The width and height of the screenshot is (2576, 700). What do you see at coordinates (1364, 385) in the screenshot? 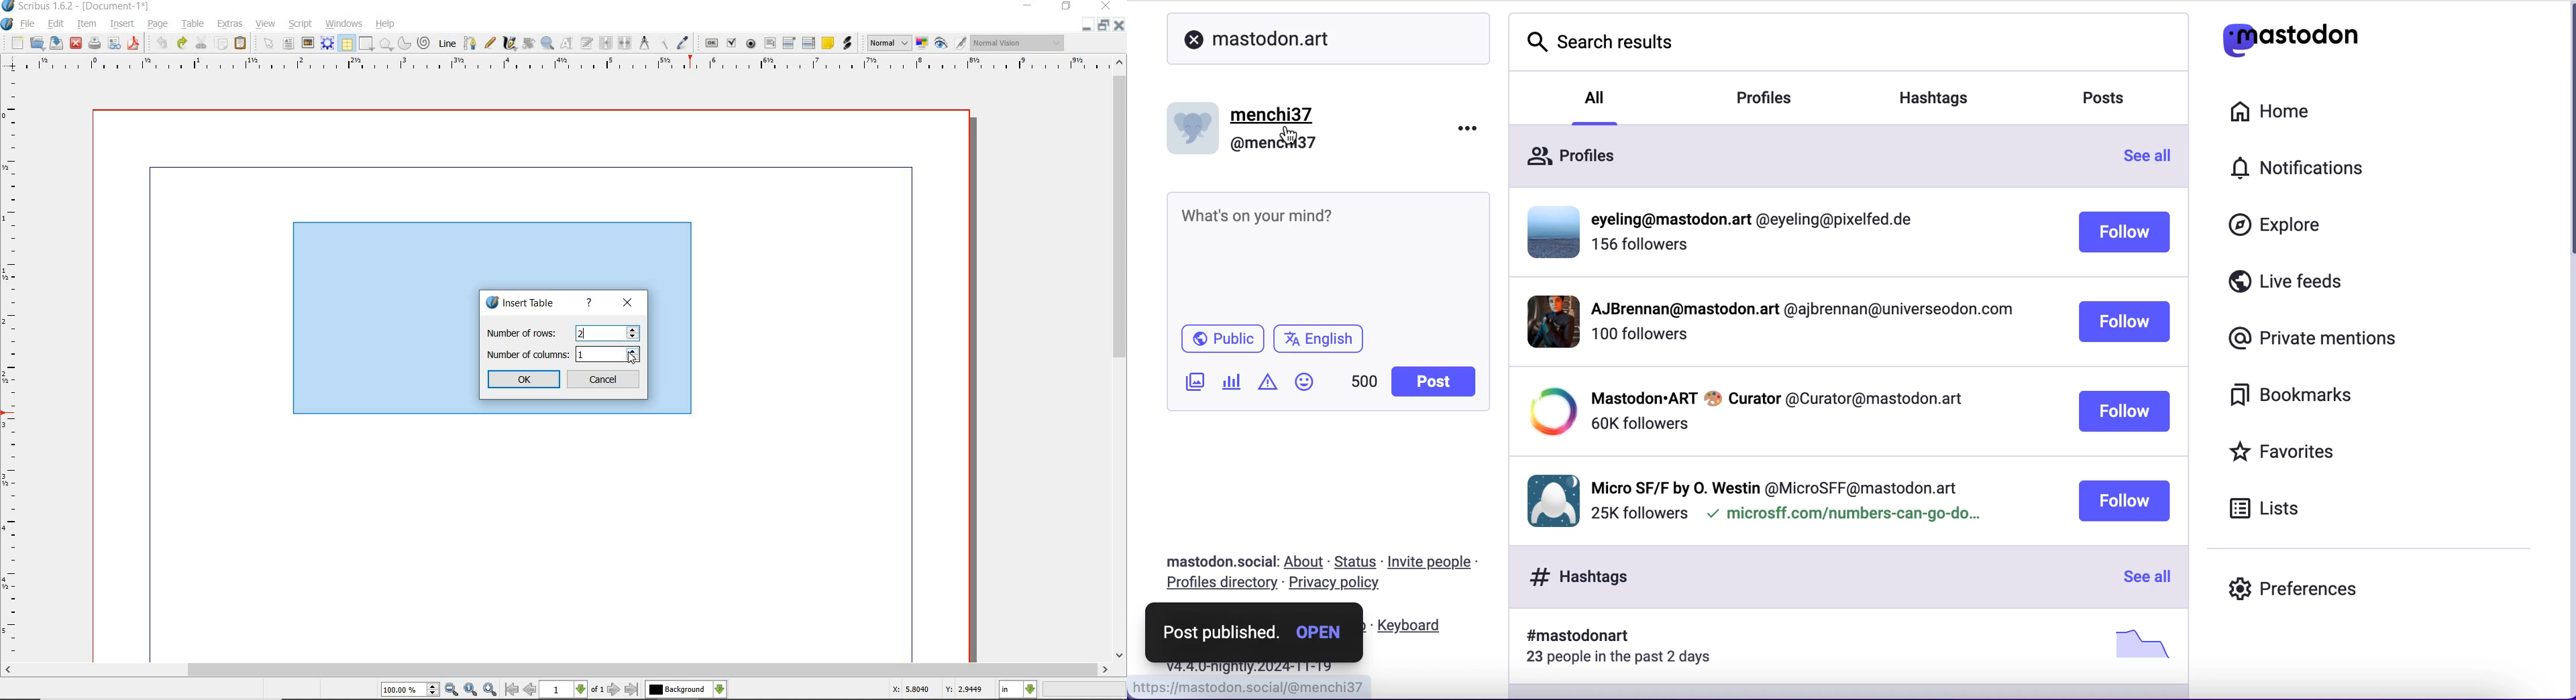
I see `451 characters left` at bounding box center [1364, 385].